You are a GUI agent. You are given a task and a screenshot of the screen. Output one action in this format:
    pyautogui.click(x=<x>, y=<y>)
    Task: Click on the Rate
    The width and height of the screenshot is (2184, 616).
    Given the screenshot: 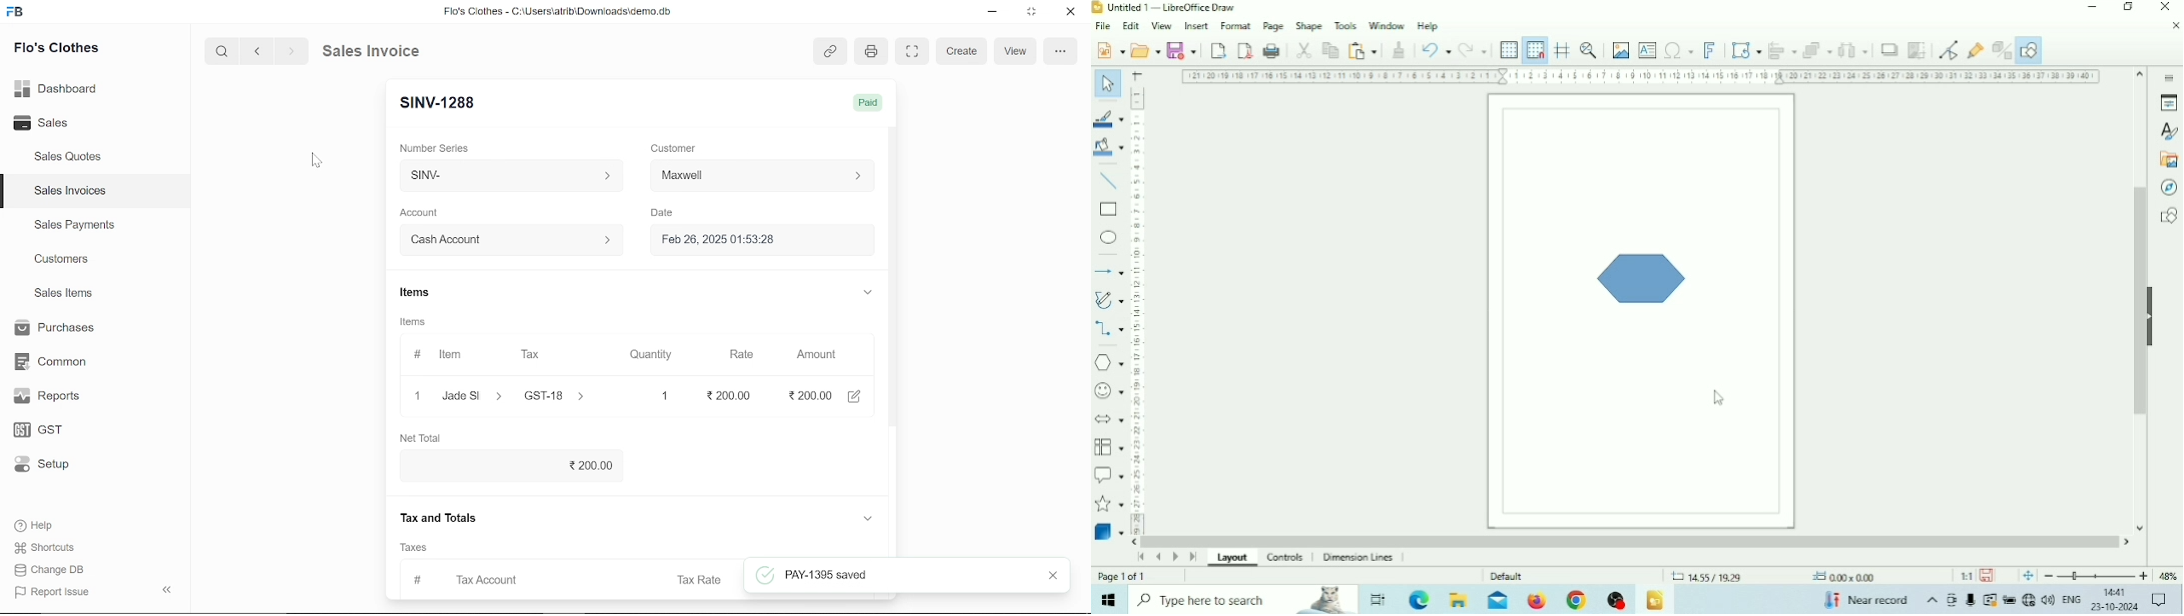 What is the action you would take?
    pyautogui.click(x=736, y=355)
    